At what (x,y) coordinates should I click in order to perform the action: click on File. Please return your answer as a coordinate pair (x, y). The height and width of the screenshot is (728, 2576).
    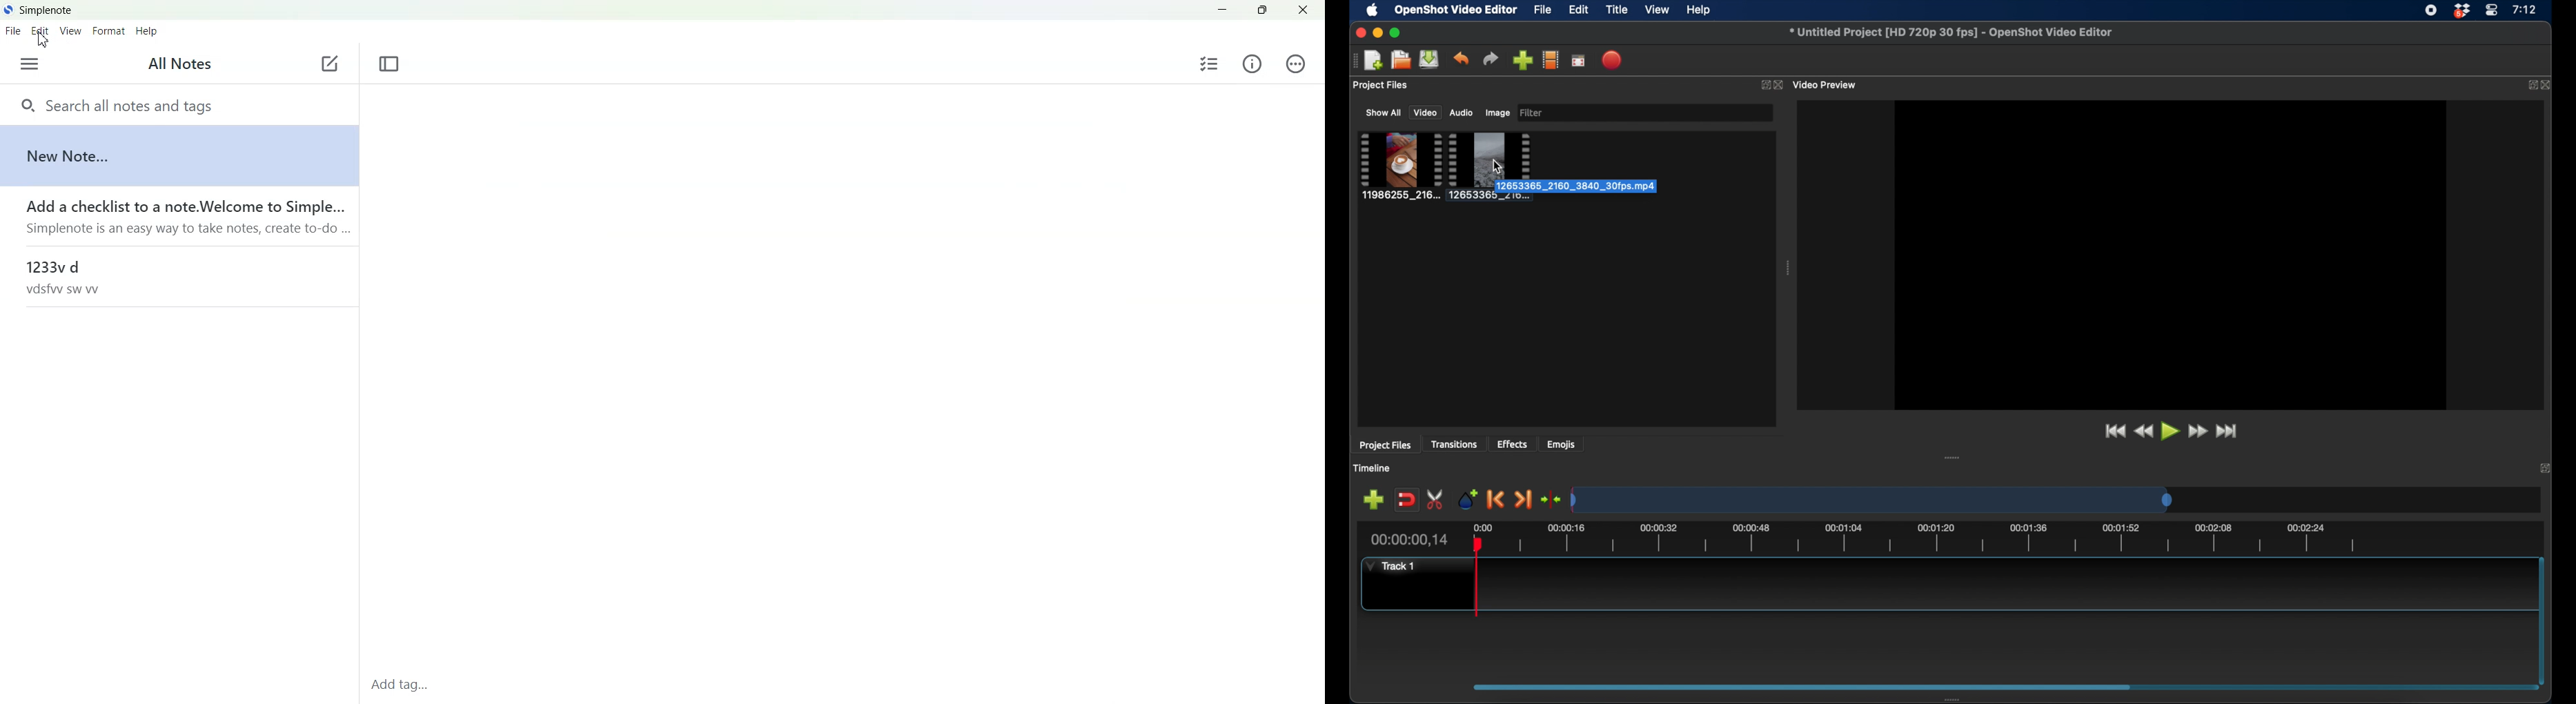
    Looking at the image, I should click on (12, 30).